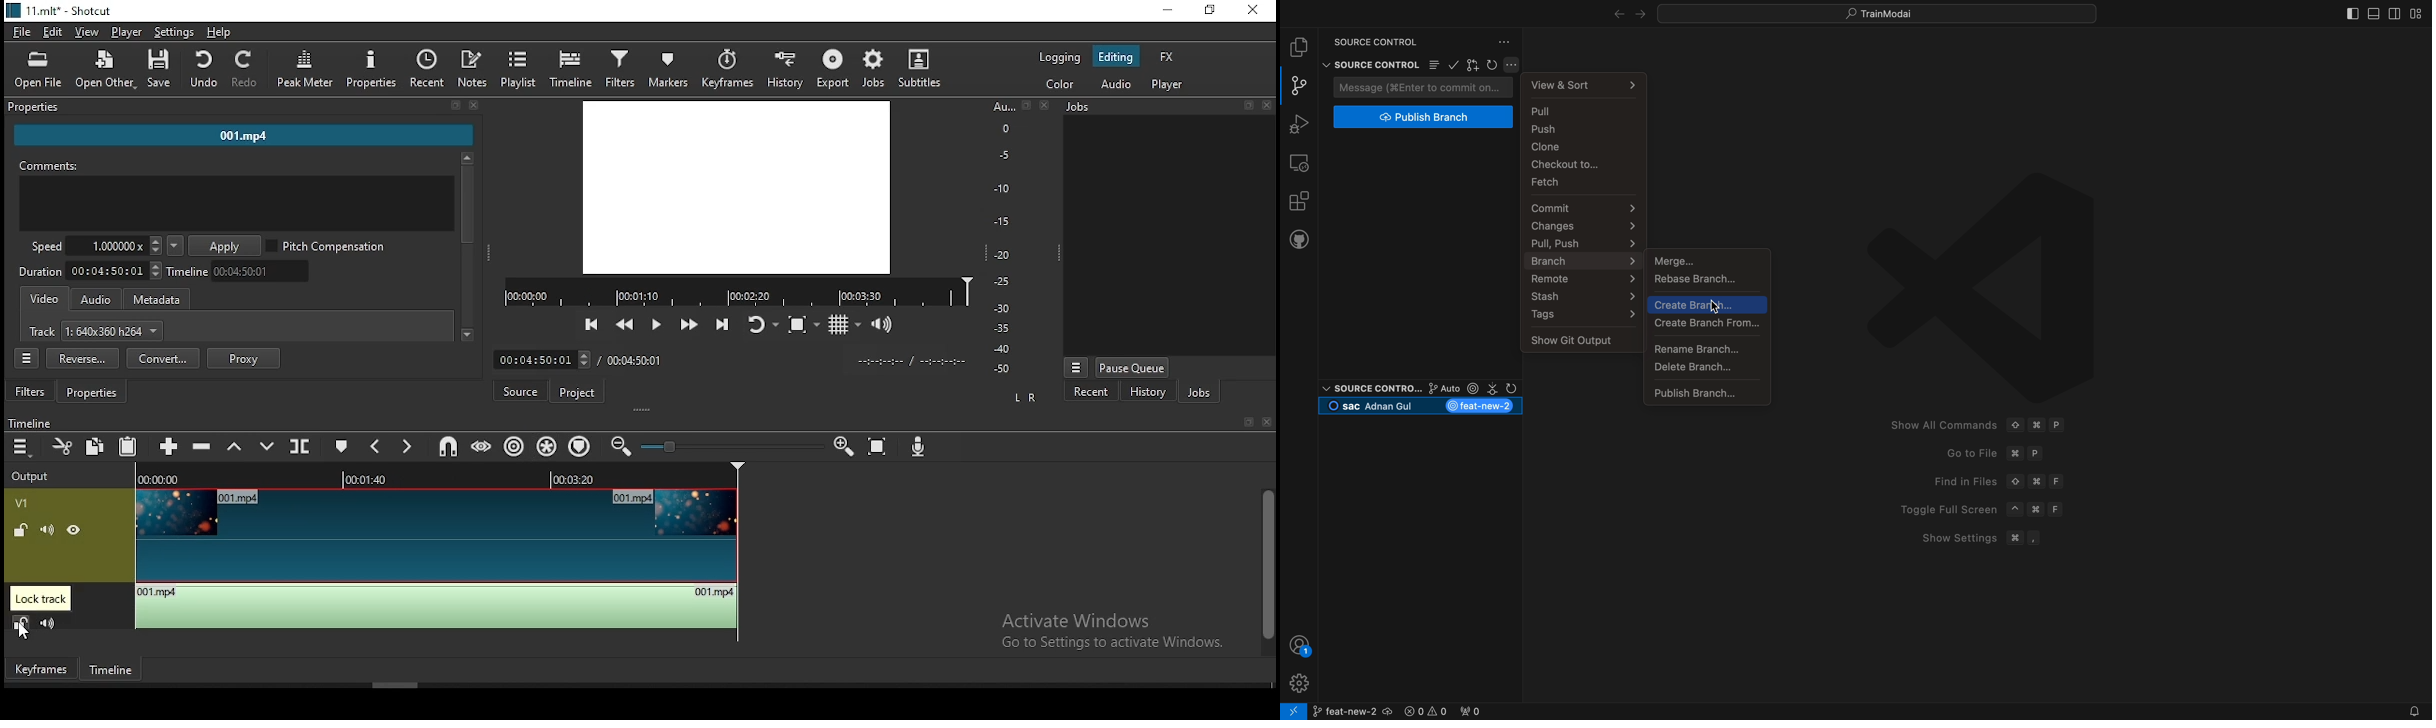 Image resolution: width=2436 pixels, height=728 pixels. What do you see at coordinates (909, 362) in the screenshot?
I see `time` at bounding box center [909, 362].